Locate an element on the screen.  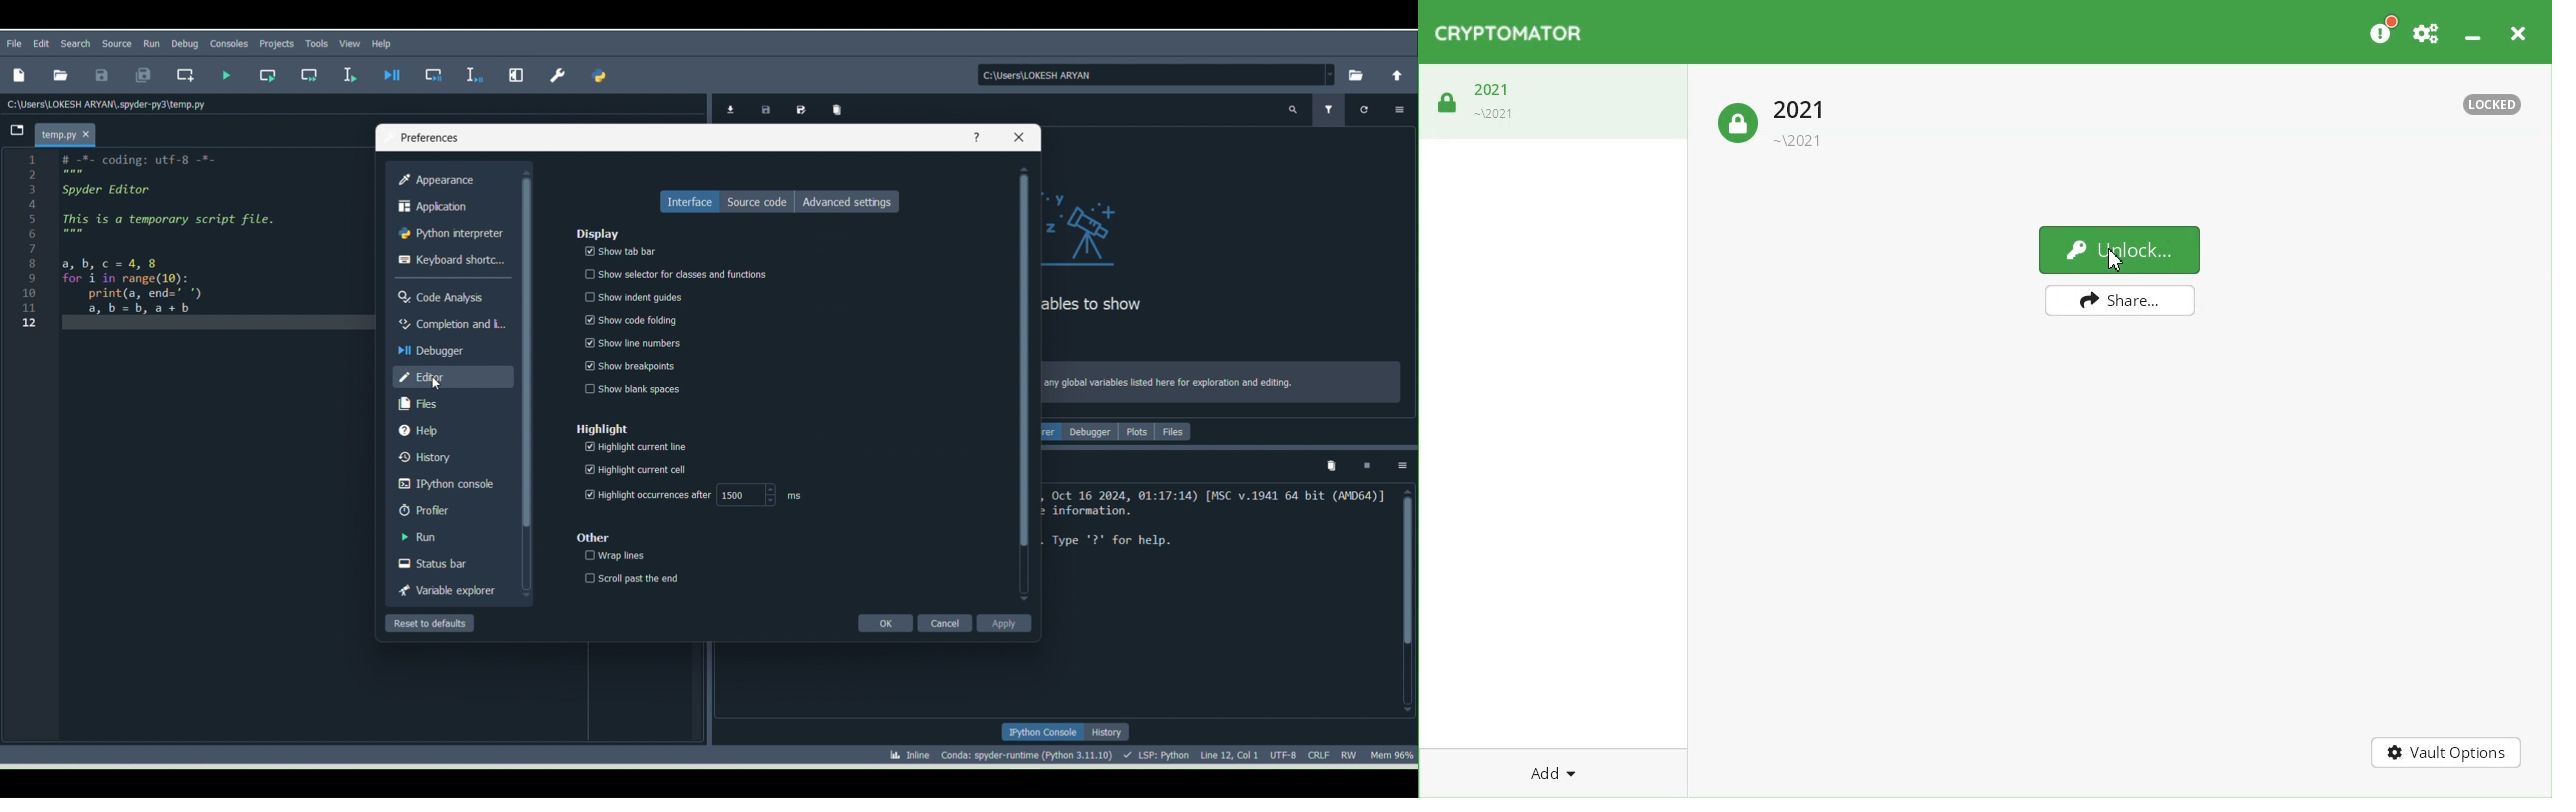
Highlight occurrences after is located at coordinates (644, 494).